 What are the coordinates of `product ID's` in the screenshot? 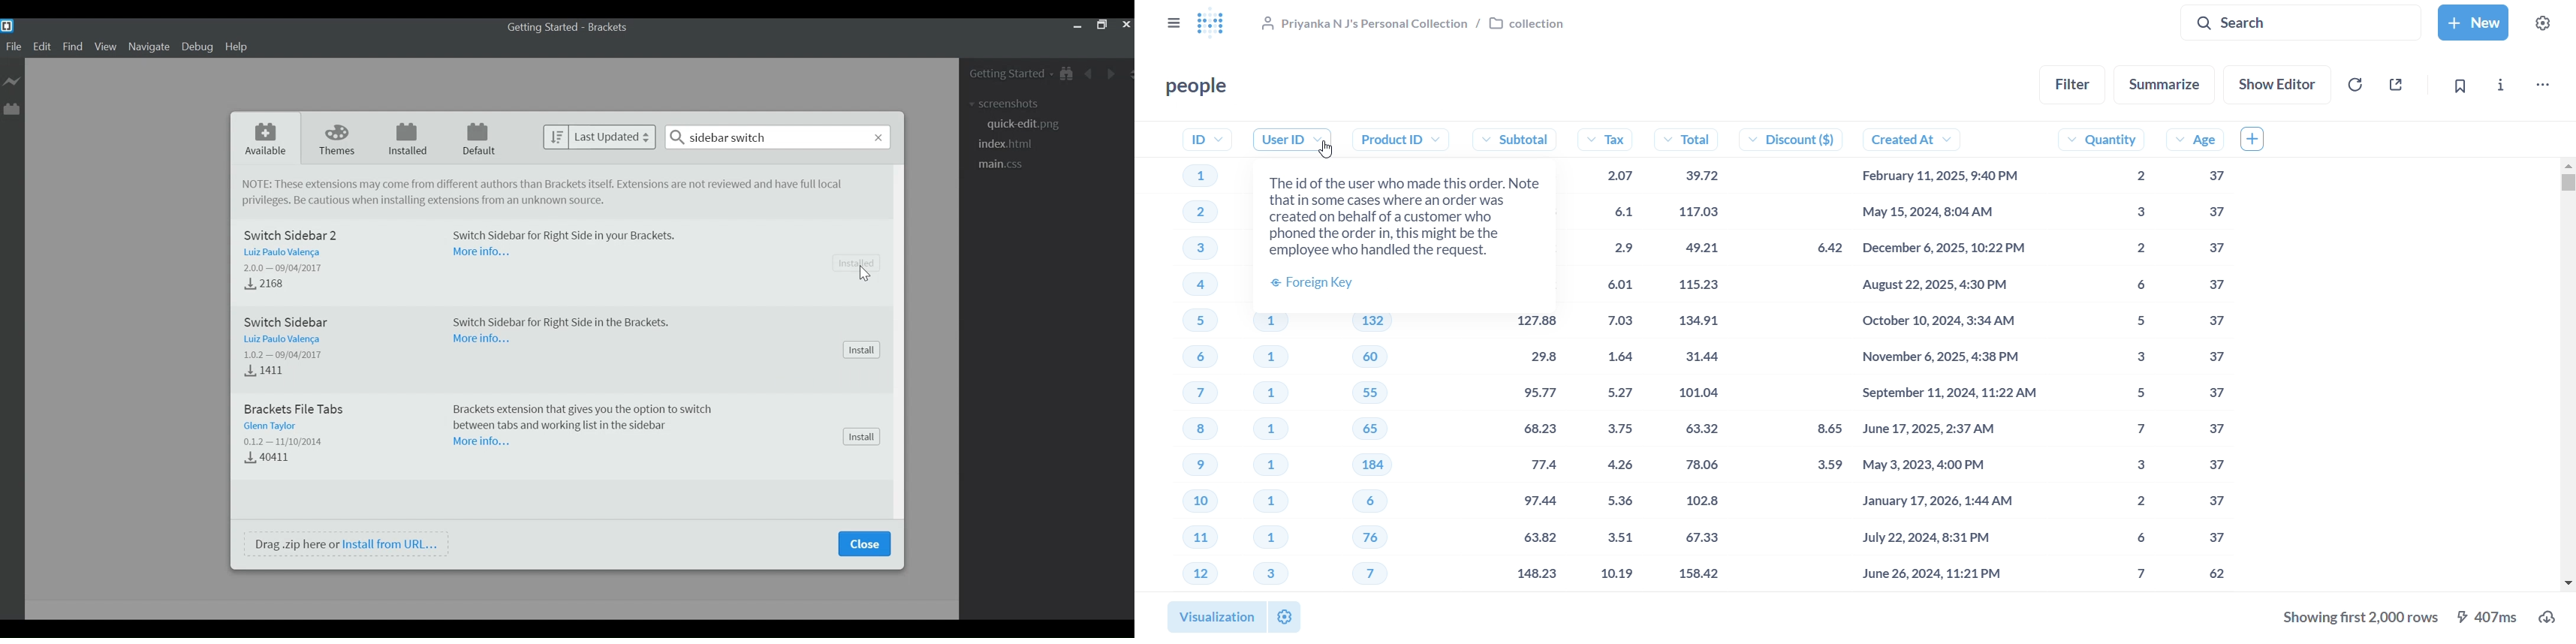 It's located at (1402, 356).